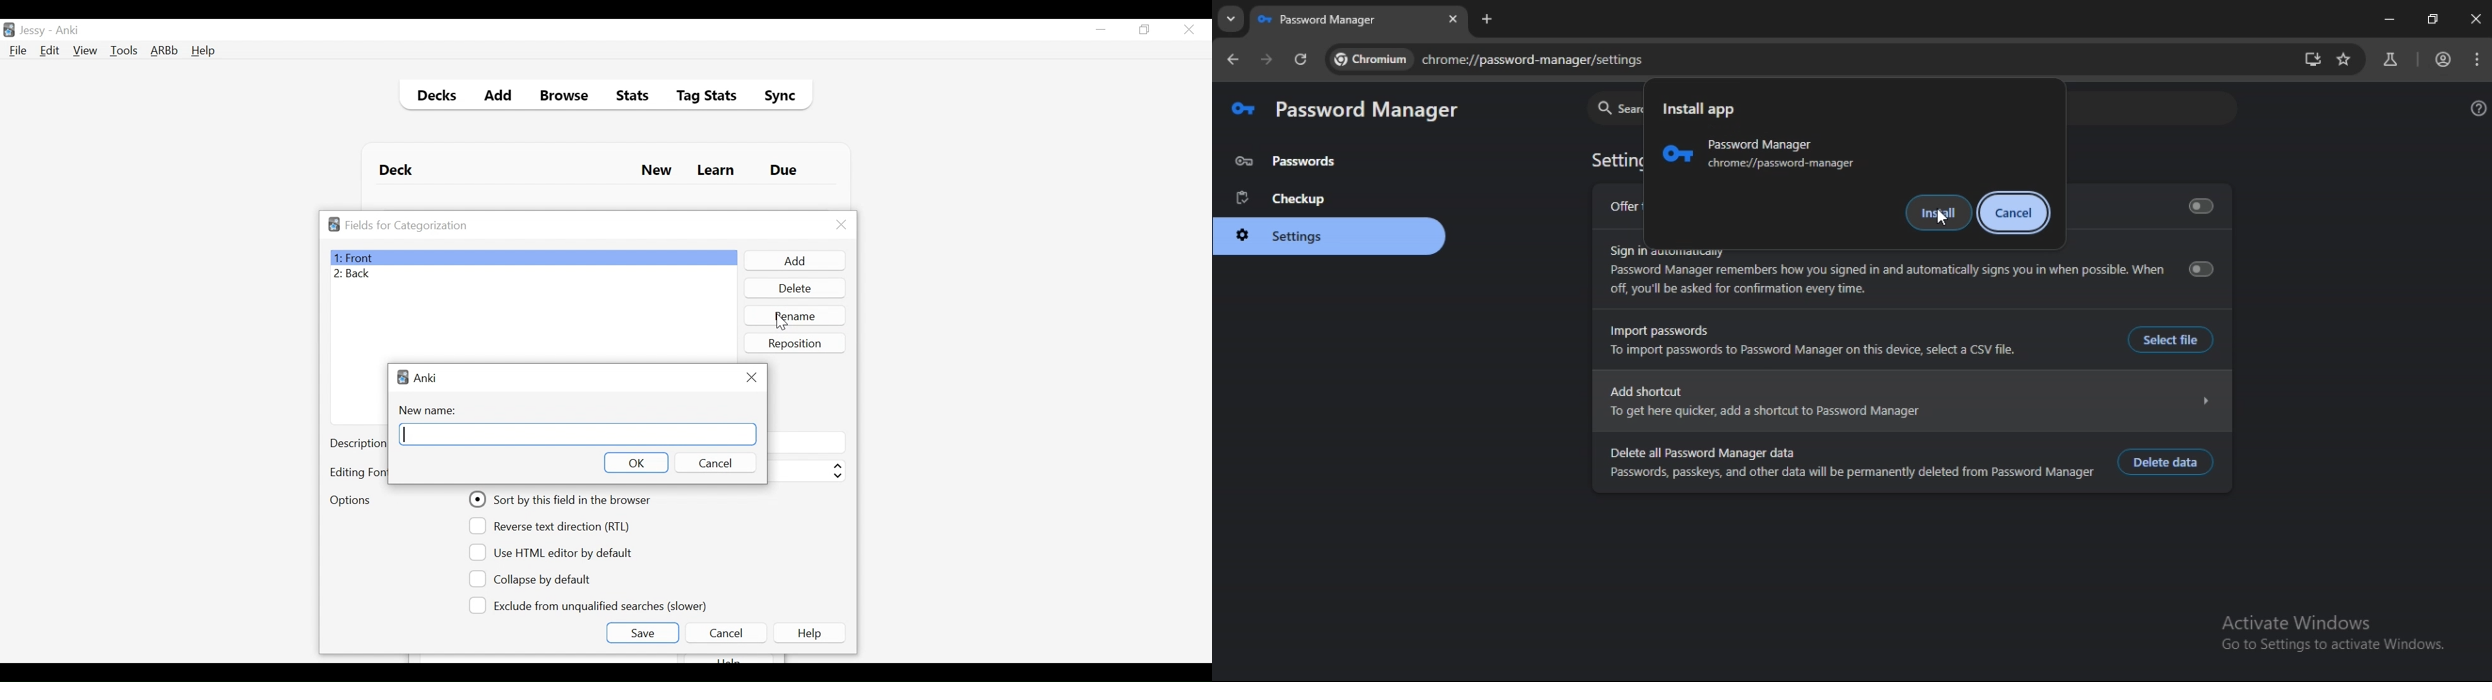 This screenshot has width=2492, height=700. Describe the element at coordinates (399, 170) in the screenshot. I see `Deck` at that location.